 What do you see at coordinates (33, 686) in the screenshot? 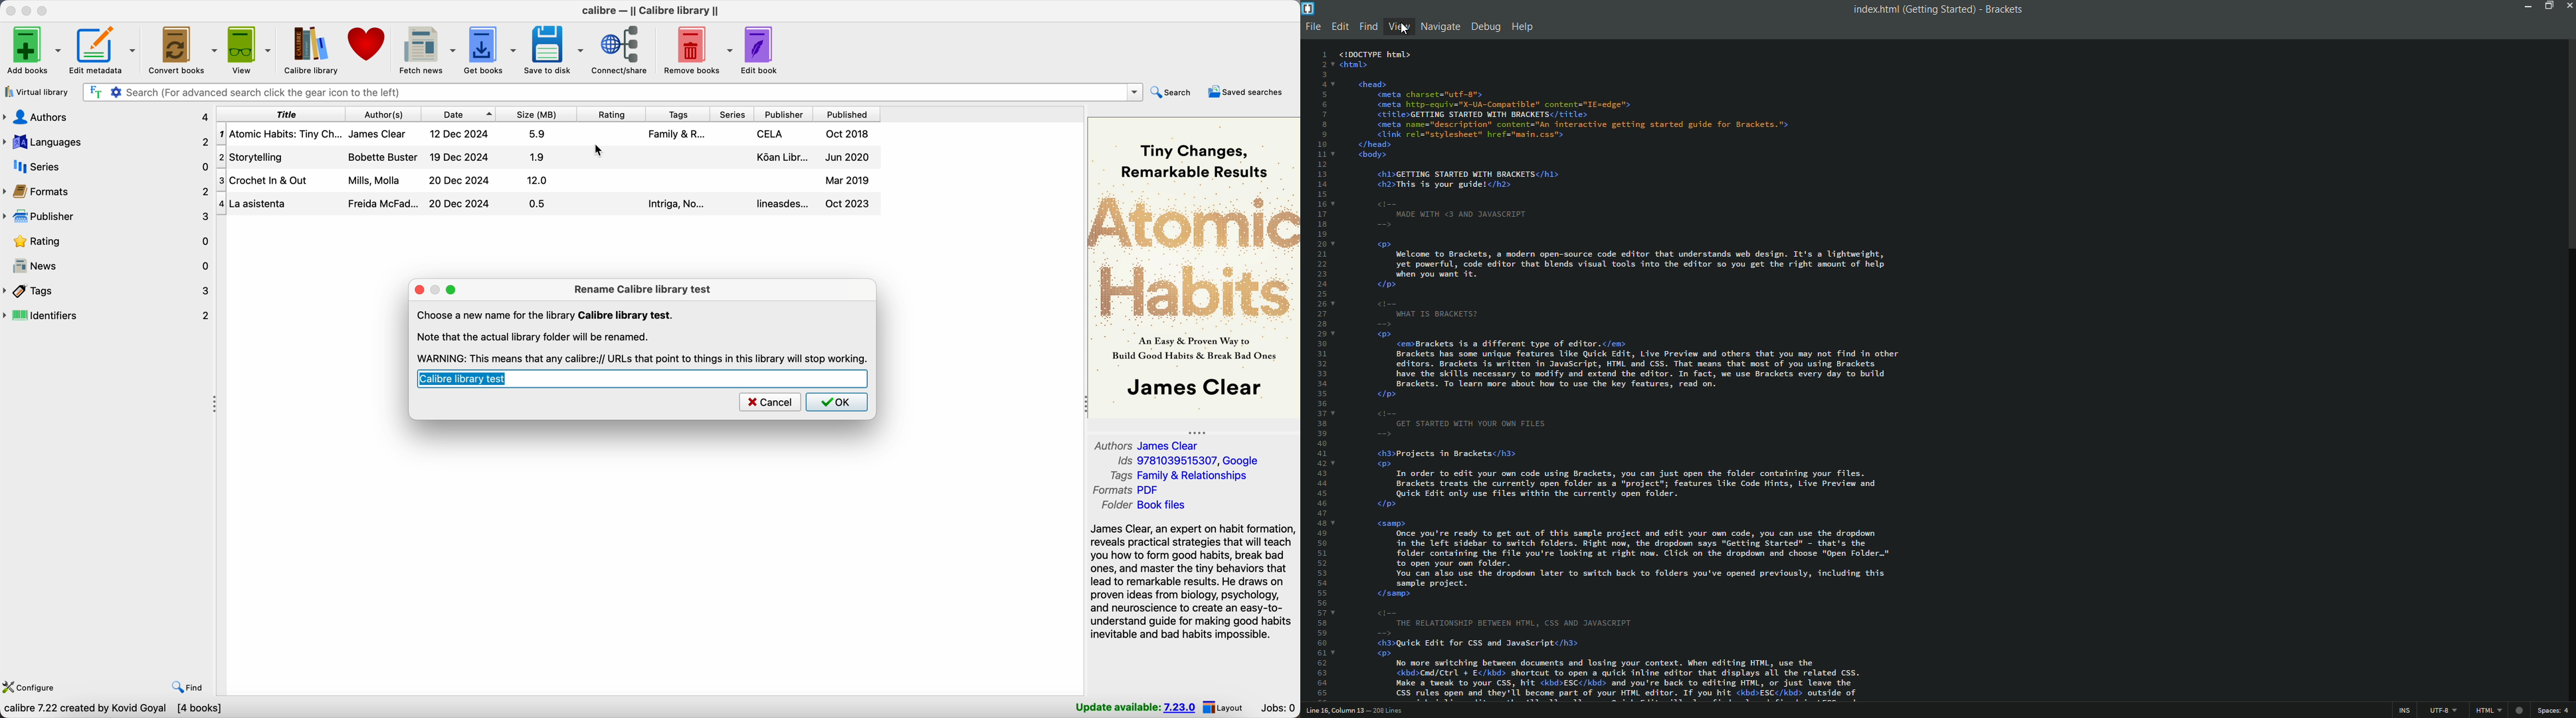
I see `configure` at bounding box center [33, 686].